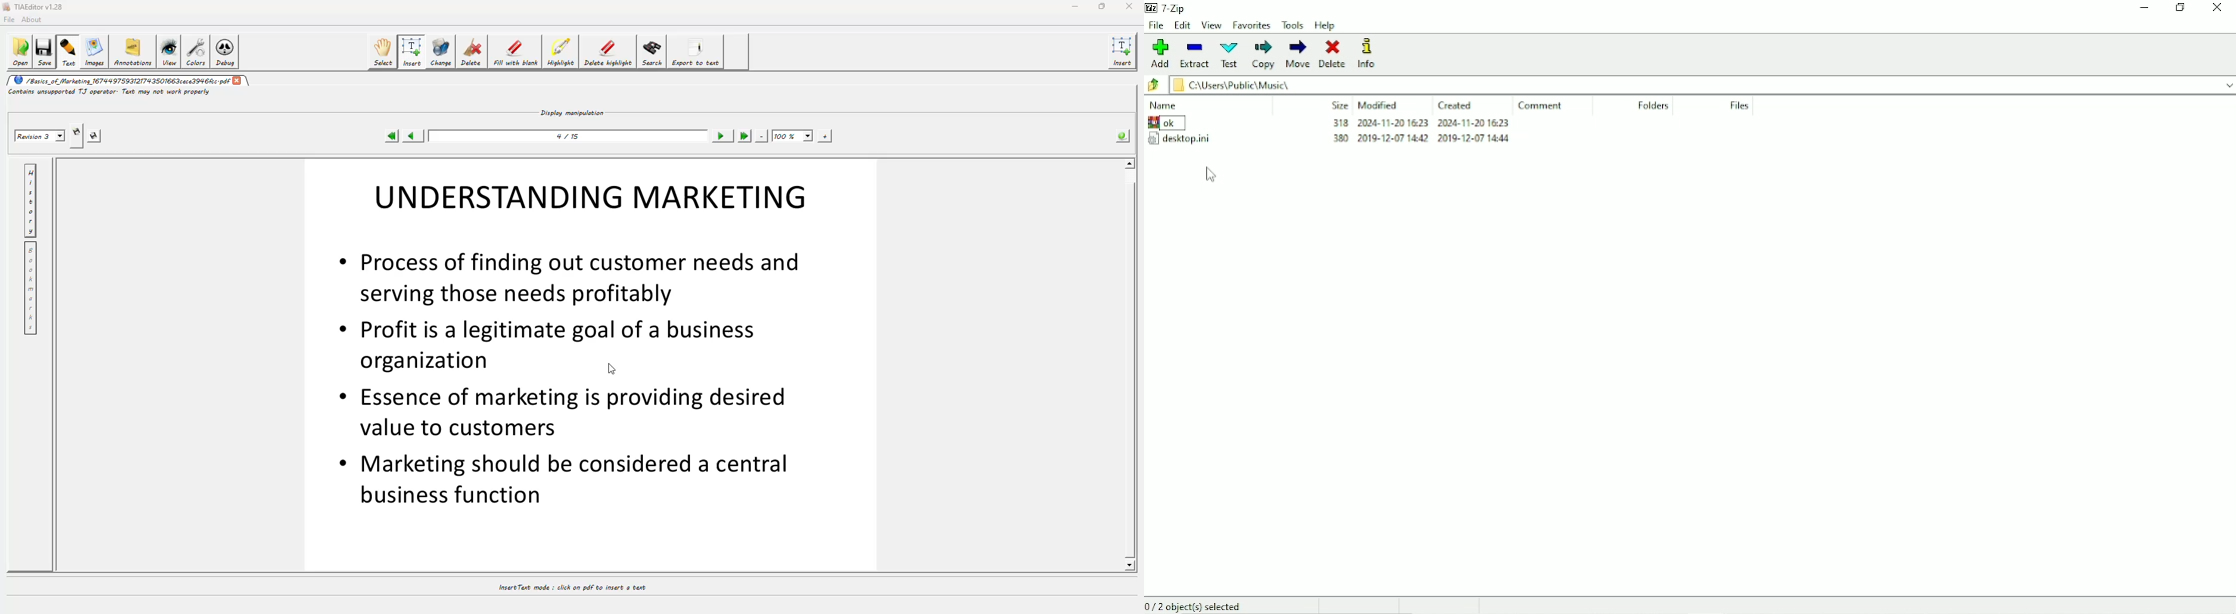  What do you see at coordinates (1211, 26) in the screenshot?
I see `View` at bounding box center [1211, 26].